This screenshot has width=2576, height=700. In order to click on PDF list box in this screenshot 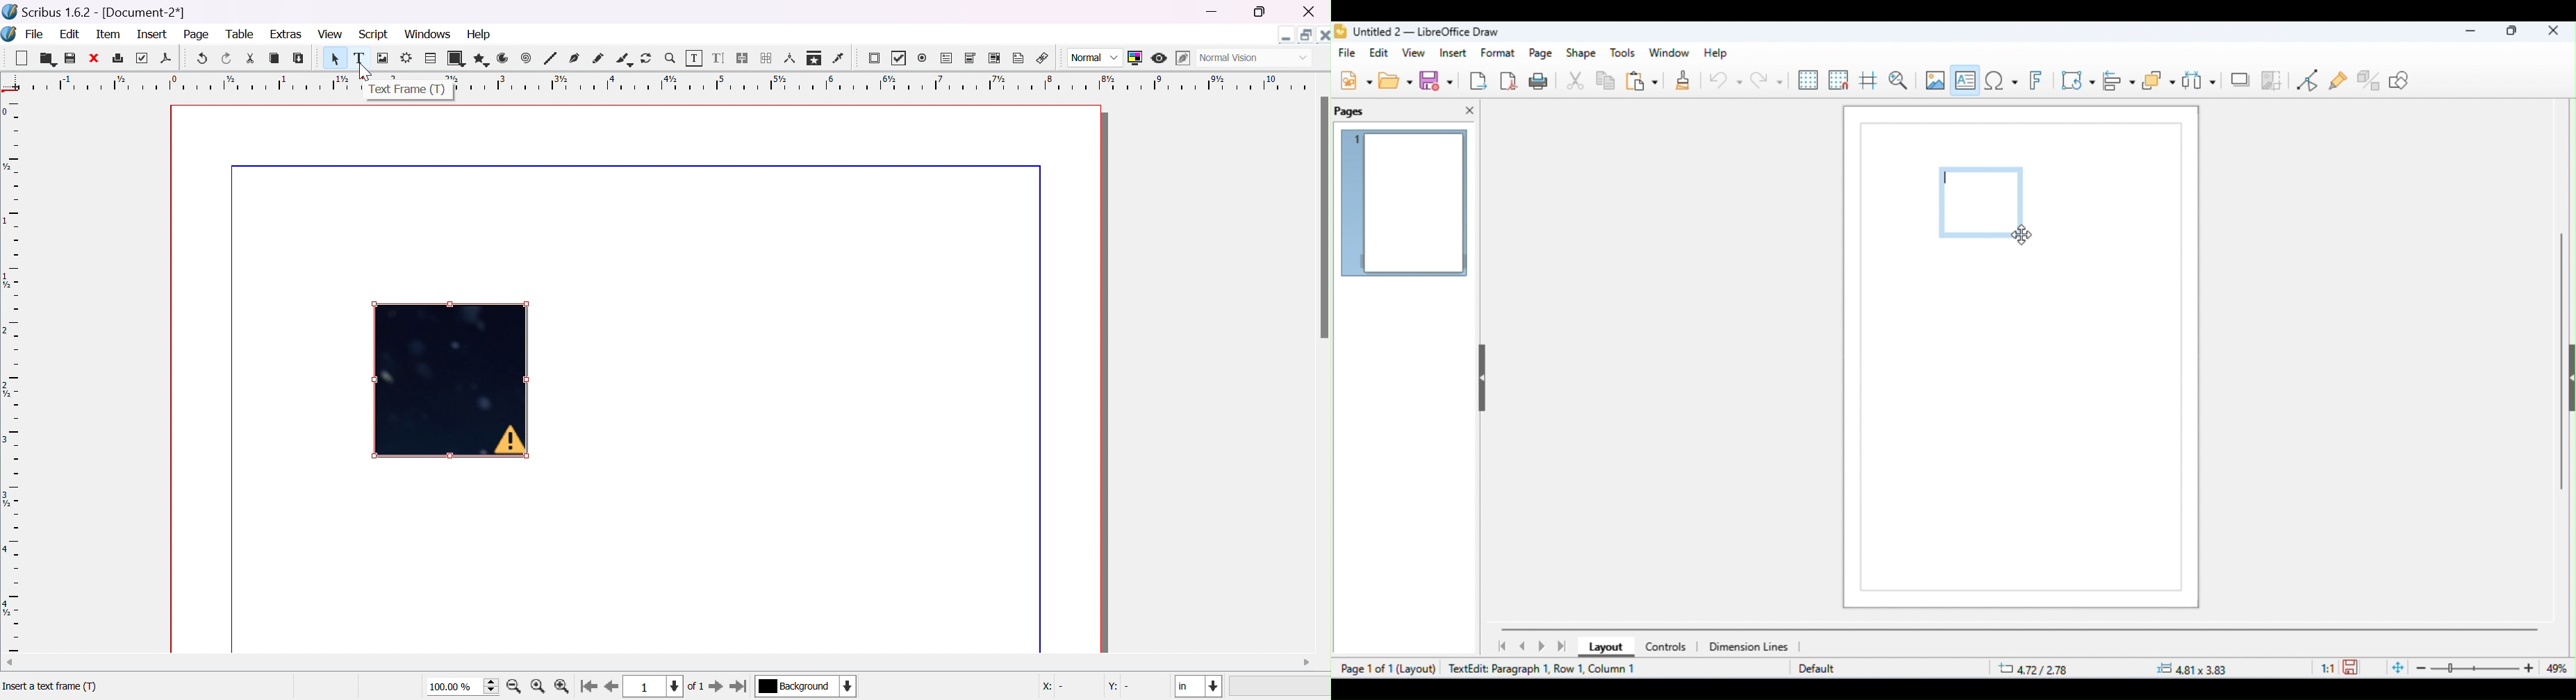, I will do `click(993, 57)`.